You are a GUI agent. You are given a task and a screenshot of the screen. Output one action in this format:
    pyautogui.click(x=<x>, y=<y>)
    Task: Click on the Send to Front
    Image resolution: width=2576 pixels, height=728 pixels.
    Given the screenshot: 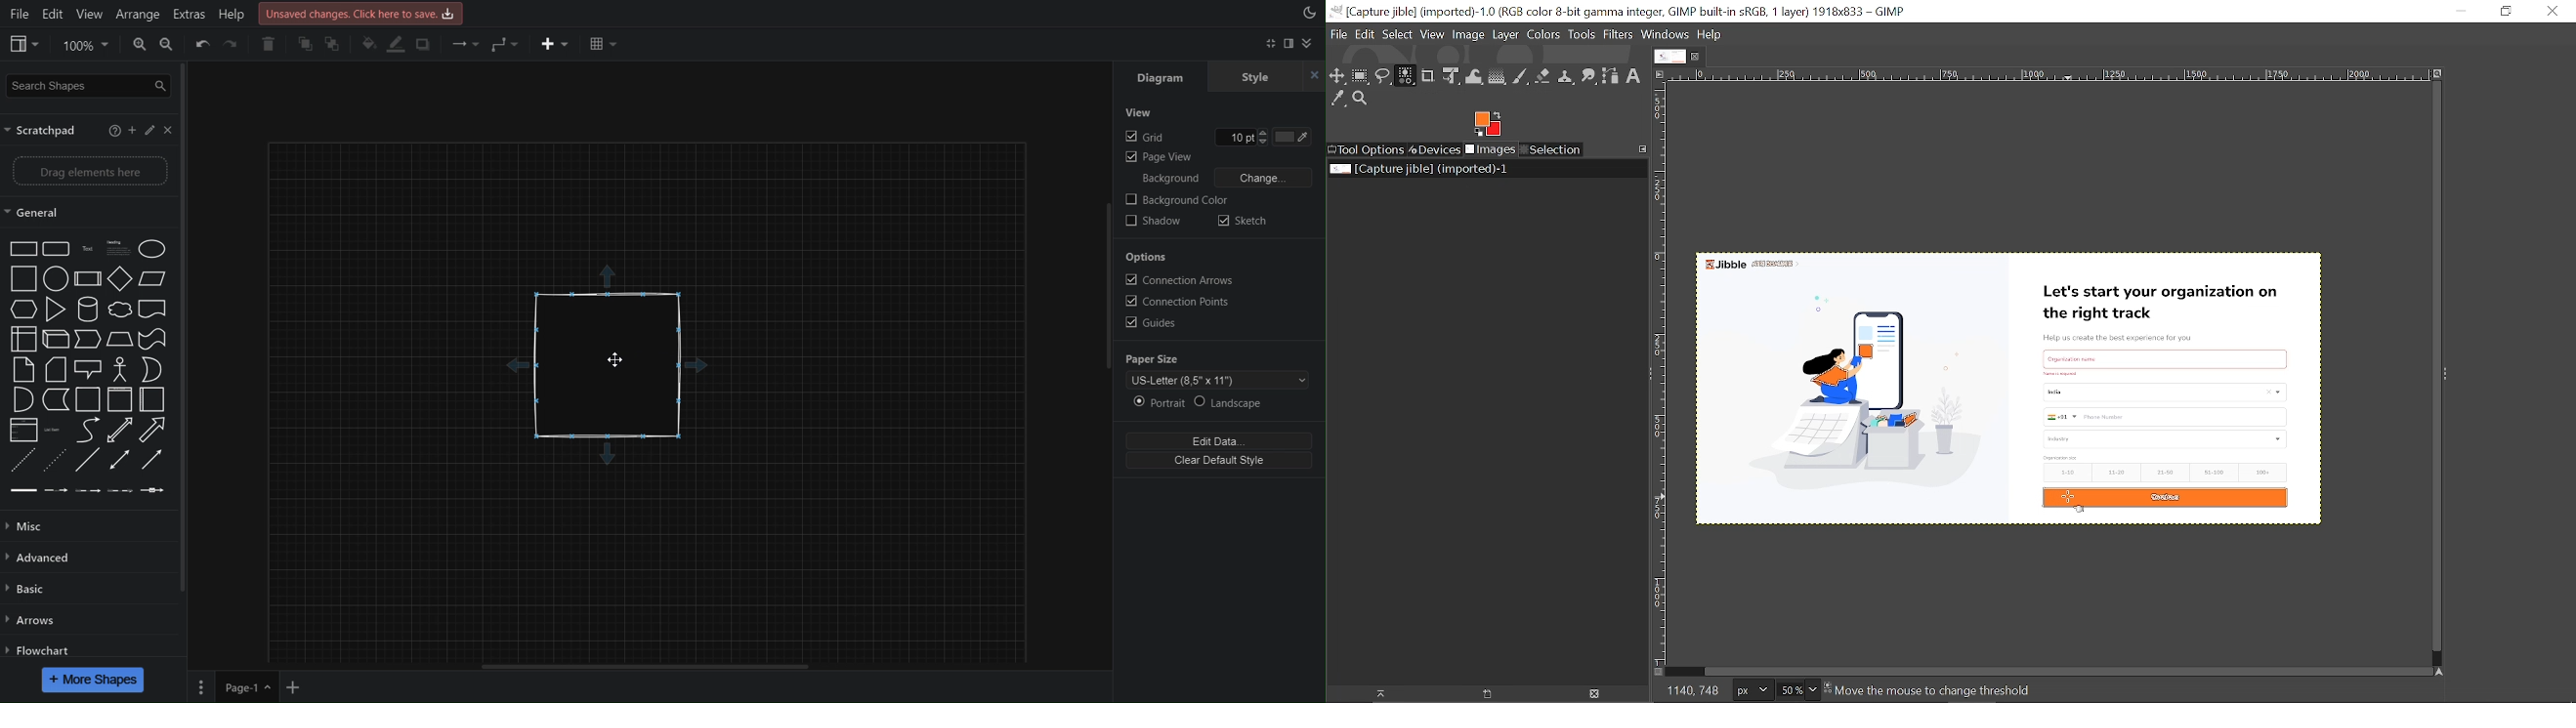 What is the action you would take?
    pyautogui.click(x=305, y=45)
    